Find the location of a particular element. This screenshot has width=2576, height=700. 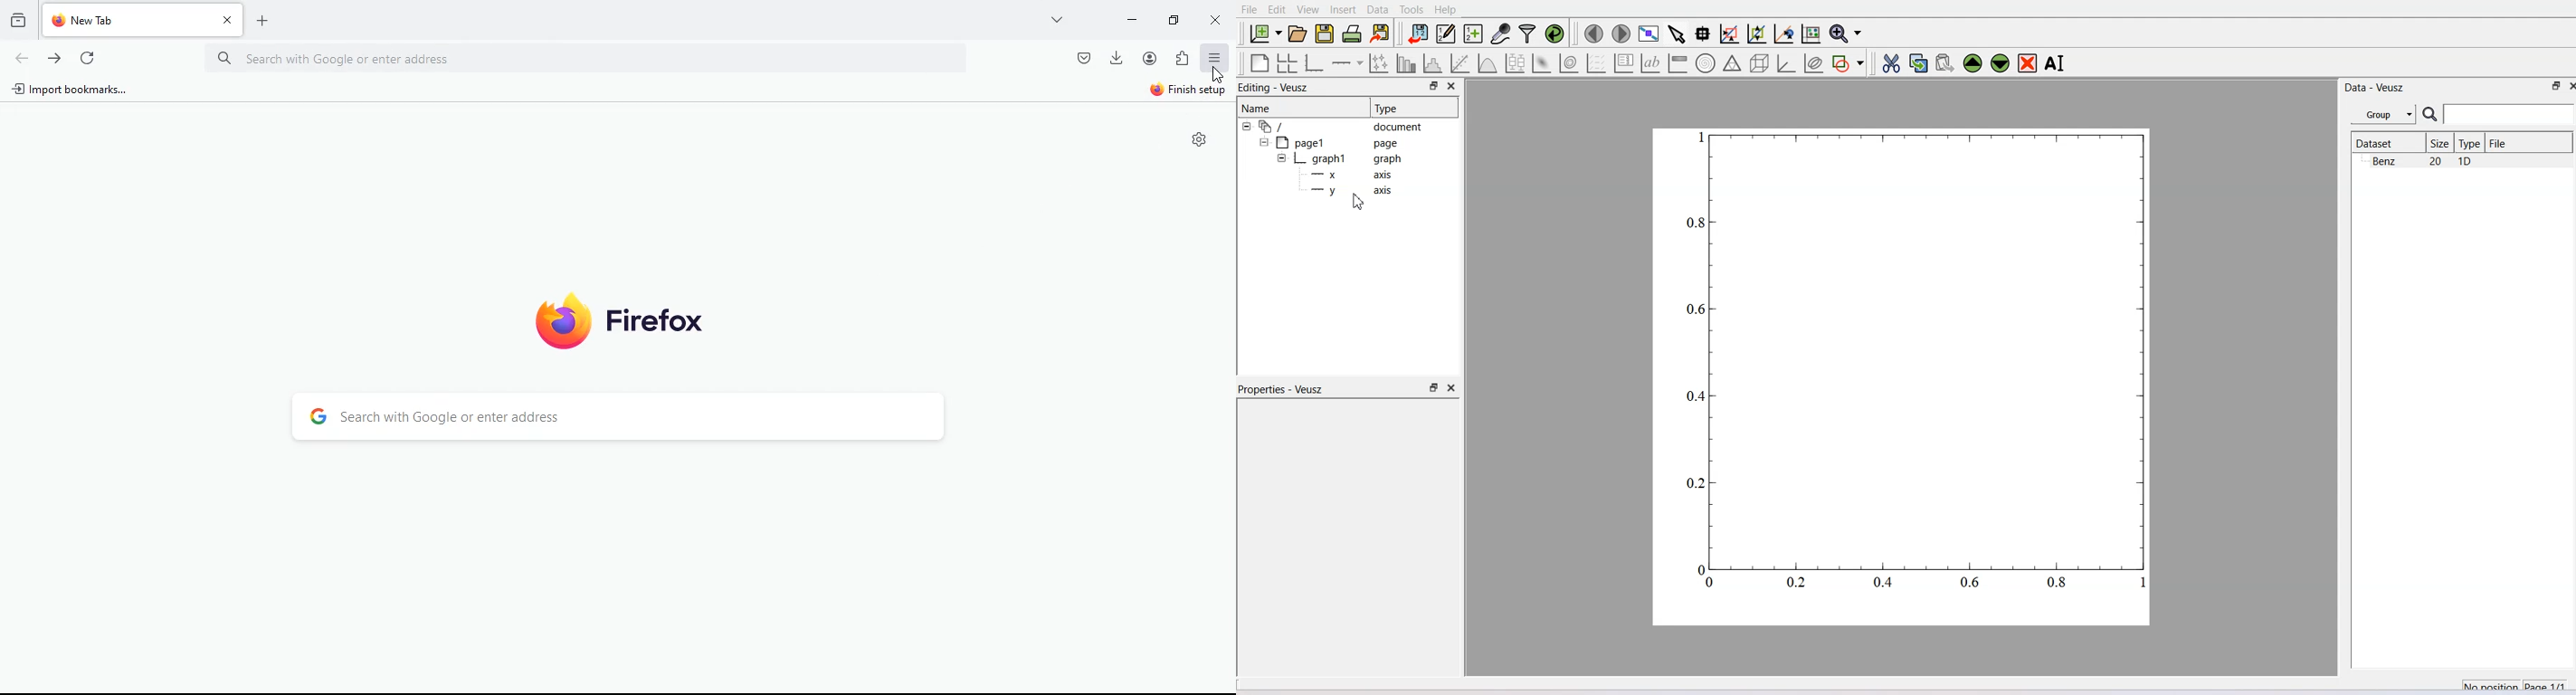

Collapse is located at coordinates (1248, 126).